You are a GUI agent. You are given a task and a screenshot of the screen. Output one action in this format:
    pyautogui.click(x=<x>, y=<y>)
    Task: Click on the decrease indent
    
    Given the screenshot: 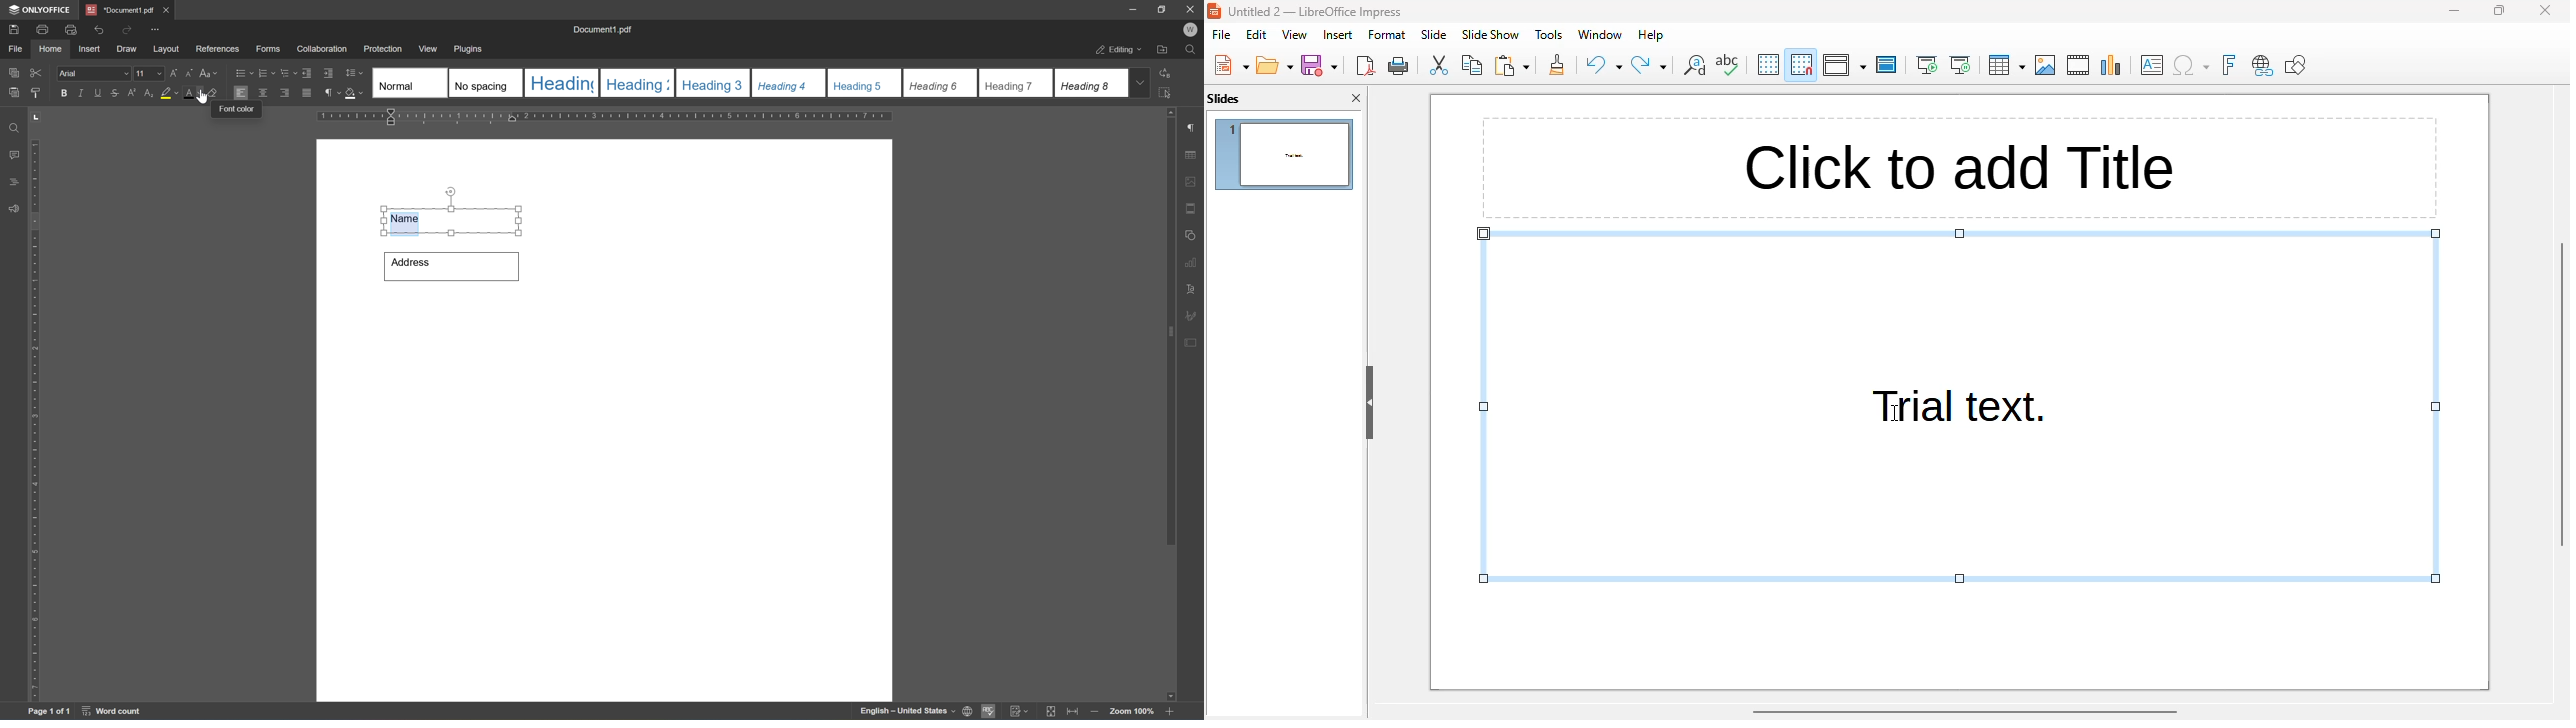 What is the action you would take?
    pyautogui.click(x=307, y=72)
    